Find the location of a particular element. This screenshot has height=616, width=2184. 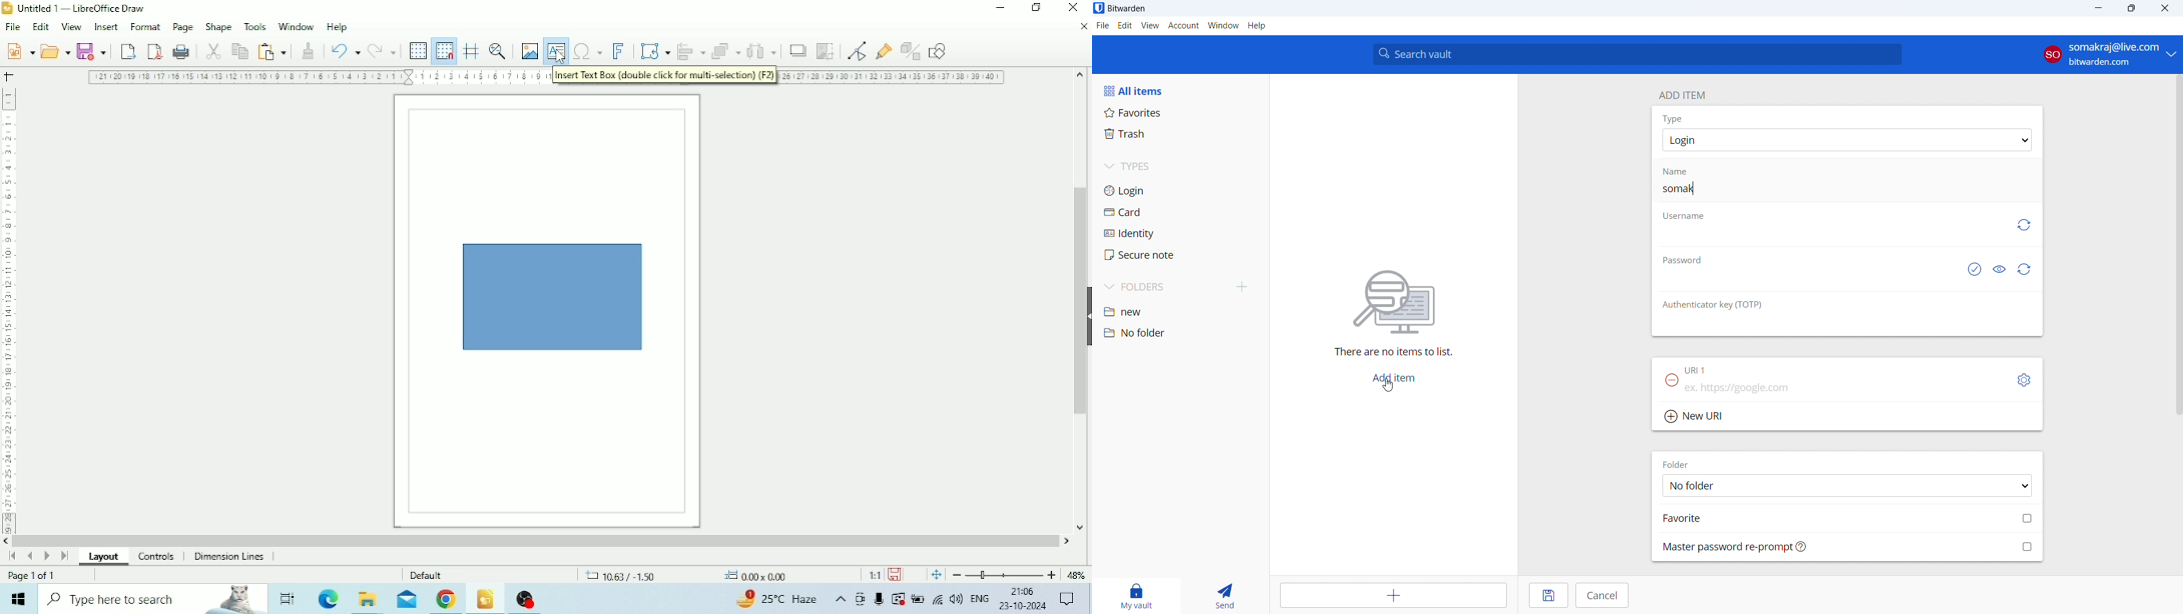

Cursor position is located at coordinates (687, 575).